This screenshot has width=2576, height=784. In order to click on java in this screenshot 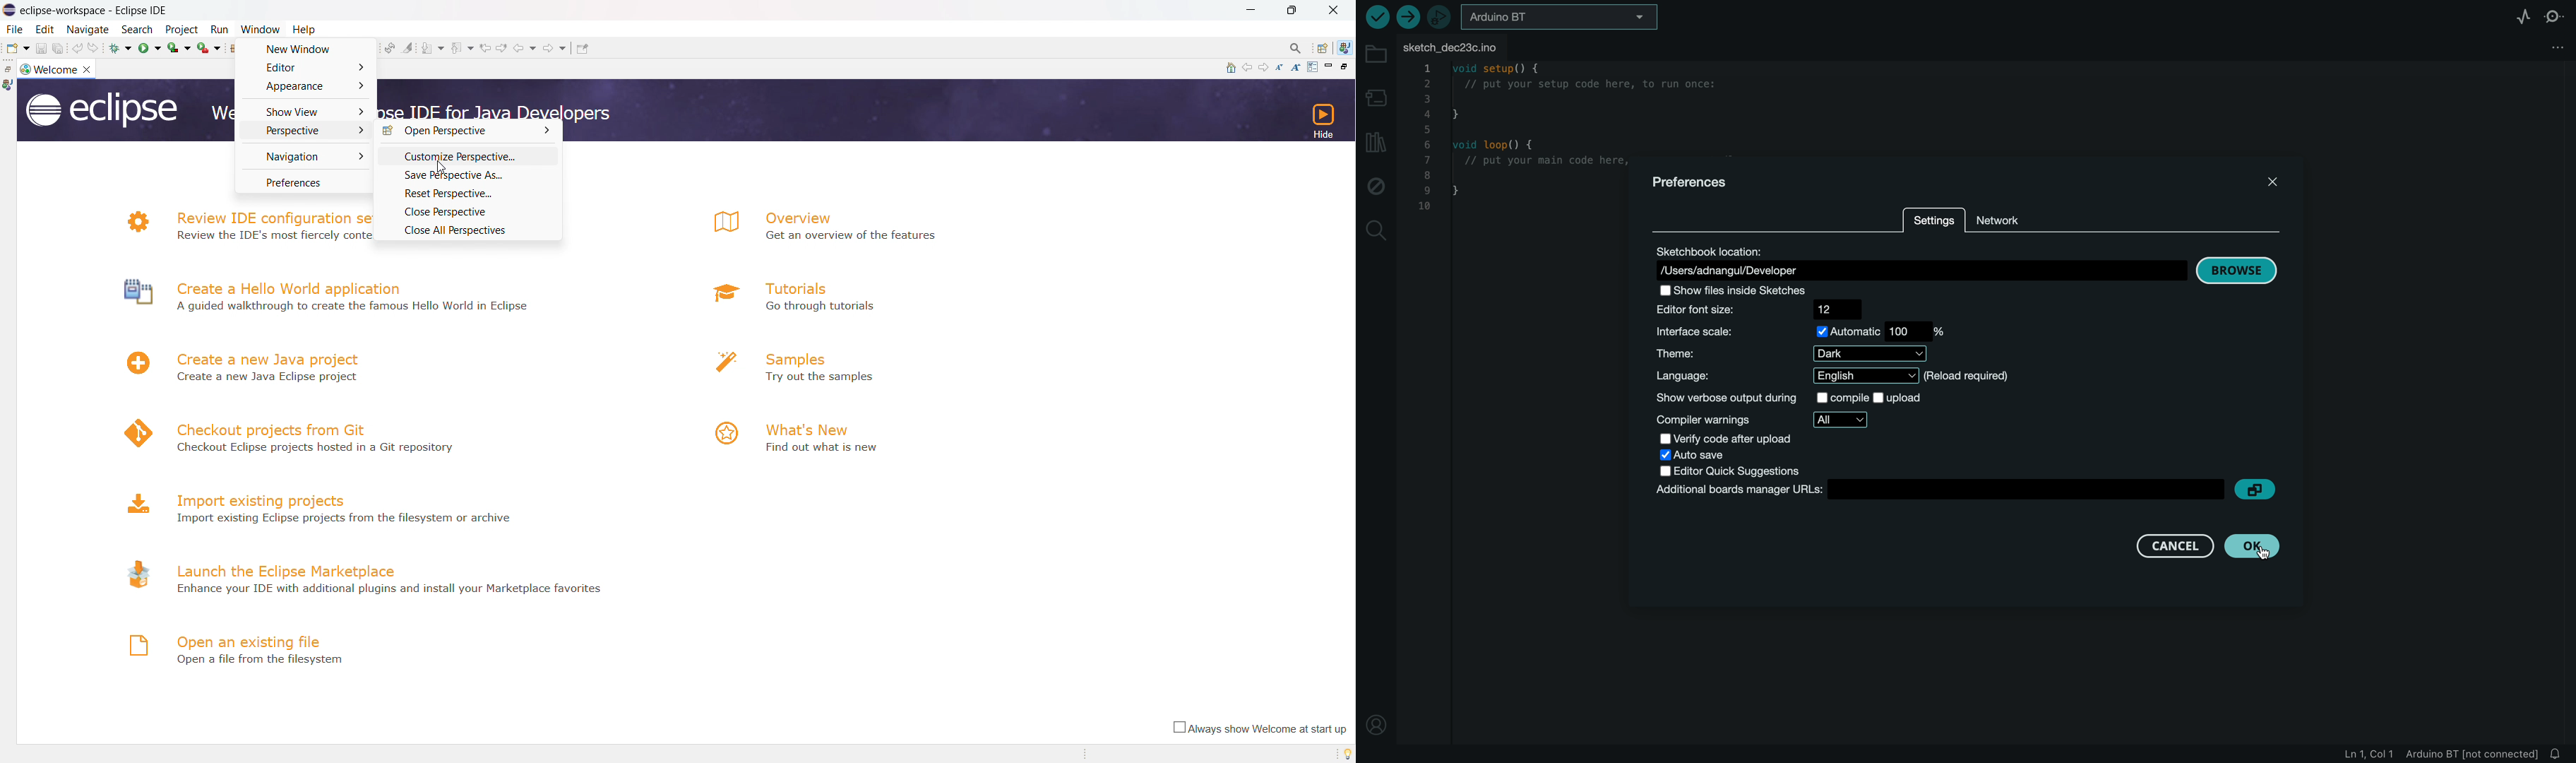, I will do `click(1347, 47)`.